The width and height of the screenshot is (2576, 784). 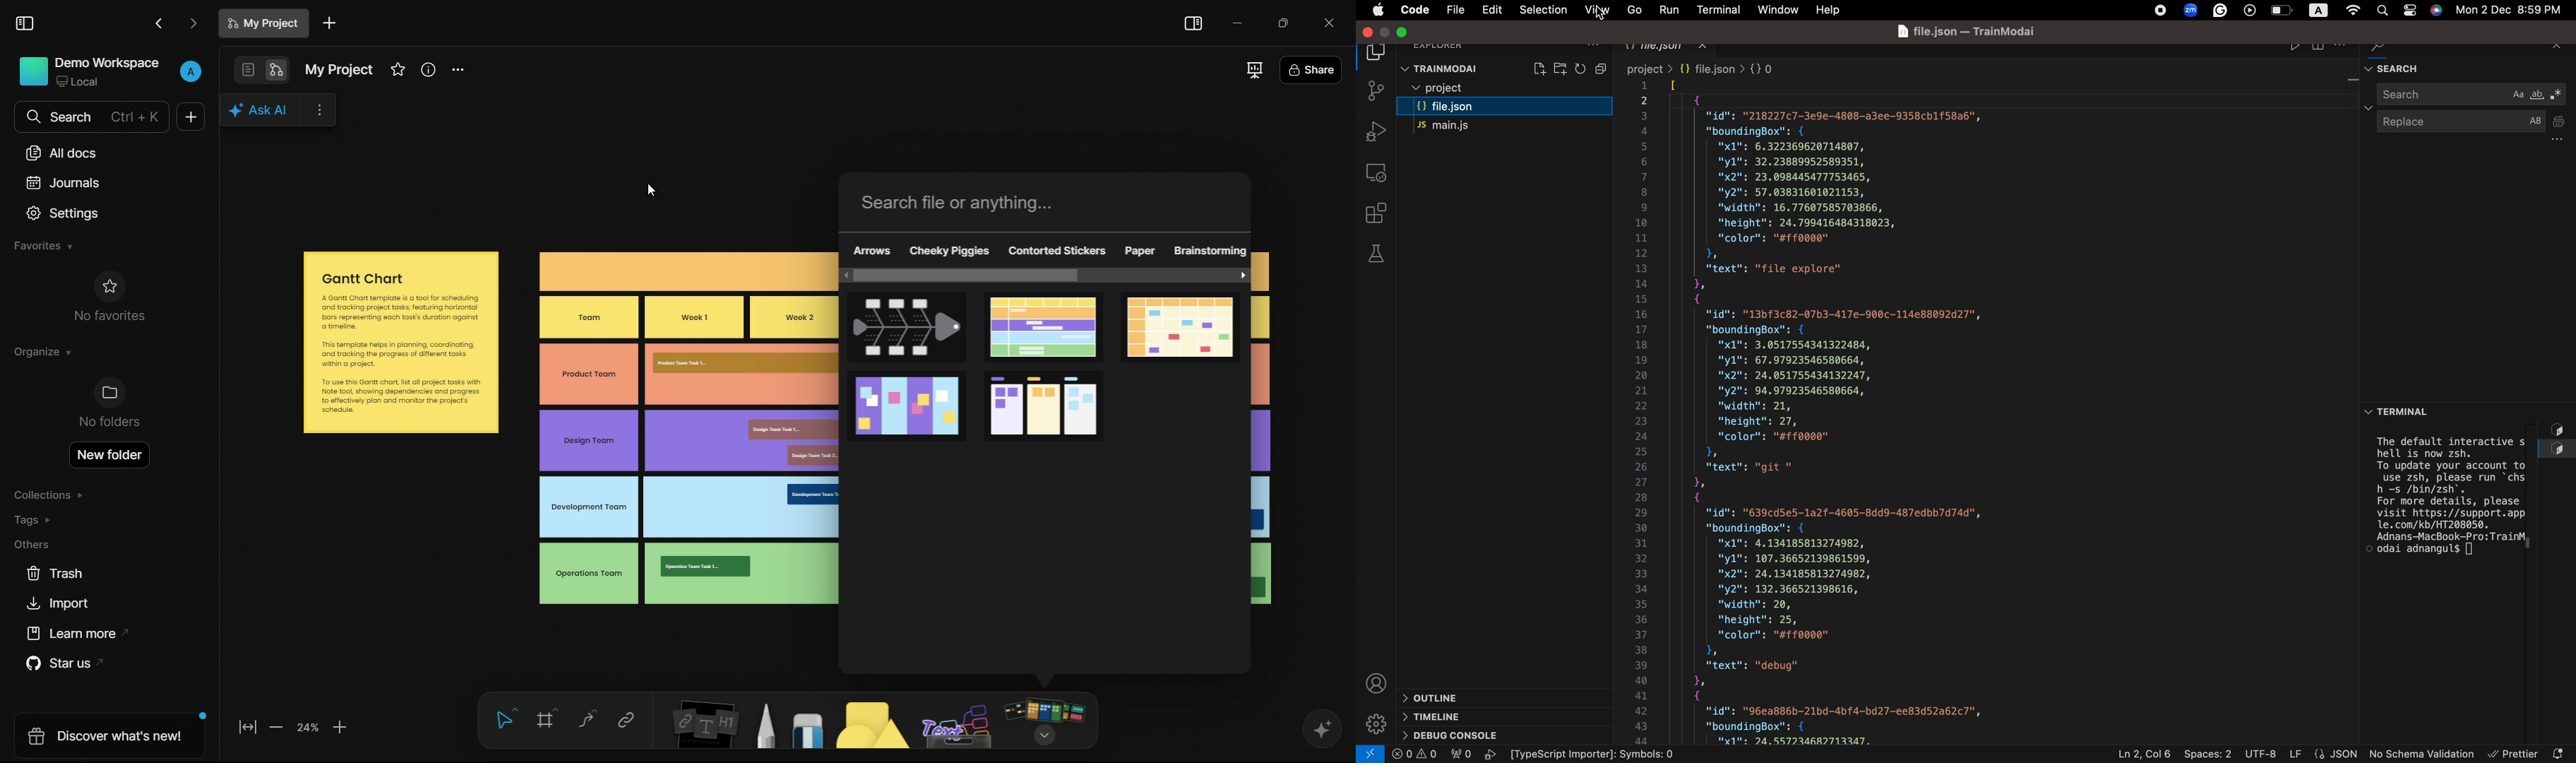 What do you see at coordinates (60, 605) in the screenshot?
I see `import` at bounding box center [60, 605].